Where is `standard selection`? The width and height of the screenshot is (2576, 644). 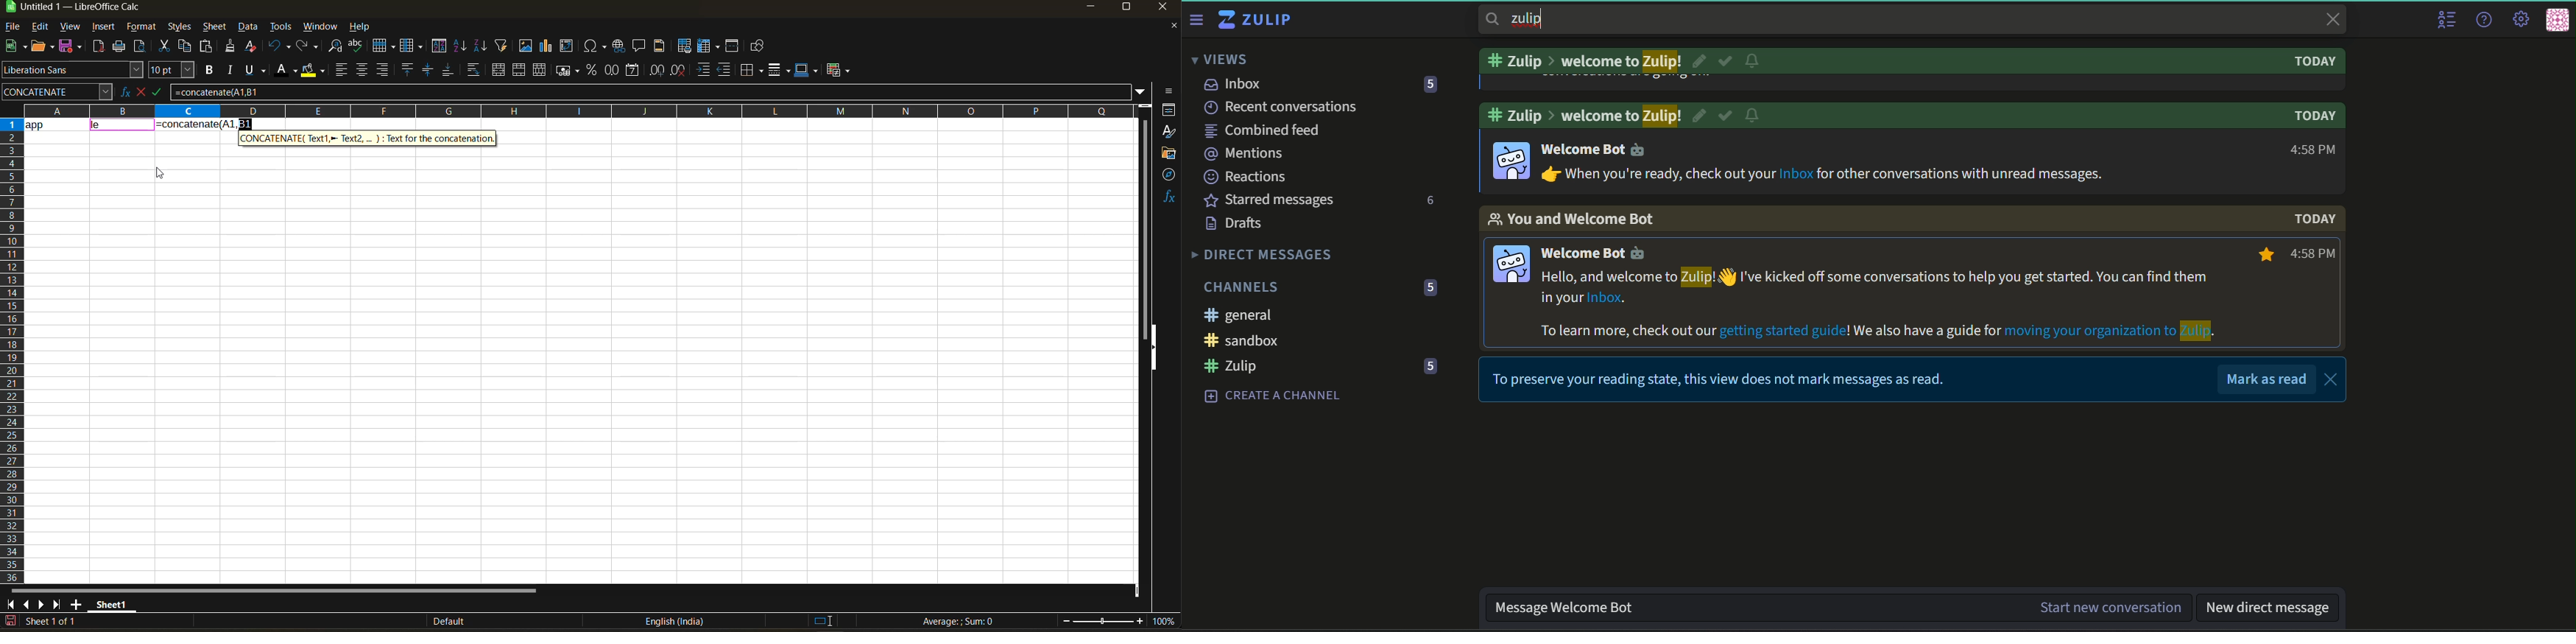 standard selection is located at coordinates (823, 620).